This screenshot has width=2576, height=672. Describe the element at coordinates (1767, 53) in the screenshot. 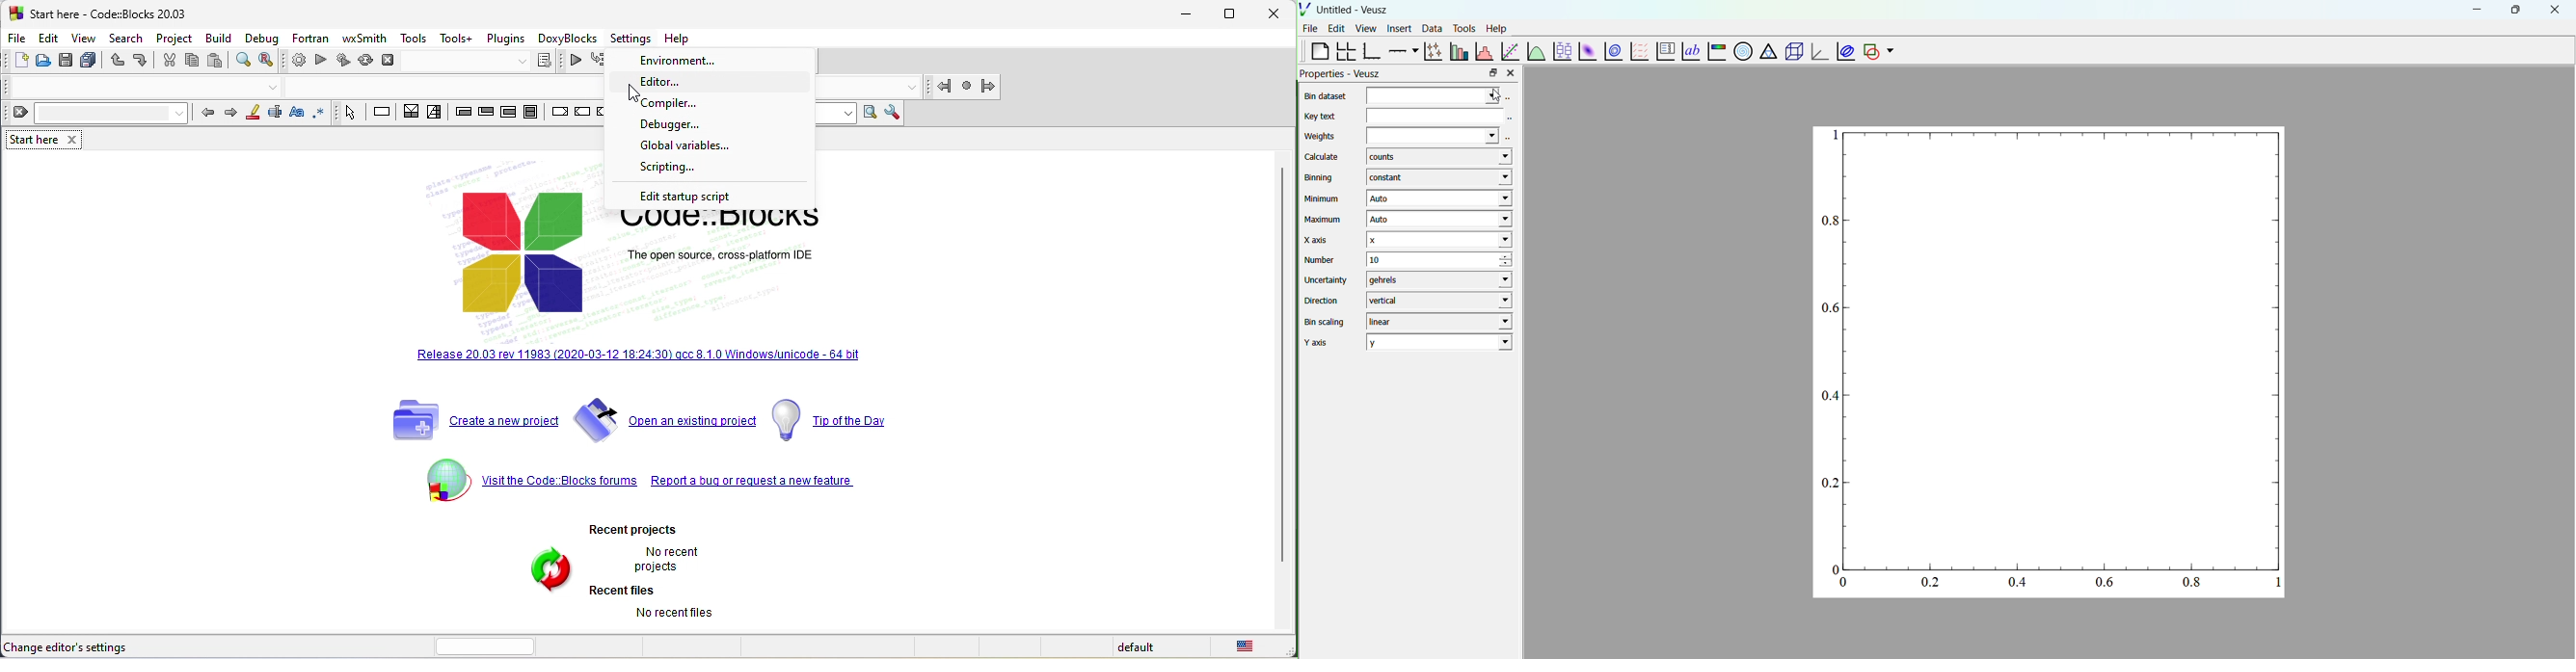

I see `ternary graph` at that location.